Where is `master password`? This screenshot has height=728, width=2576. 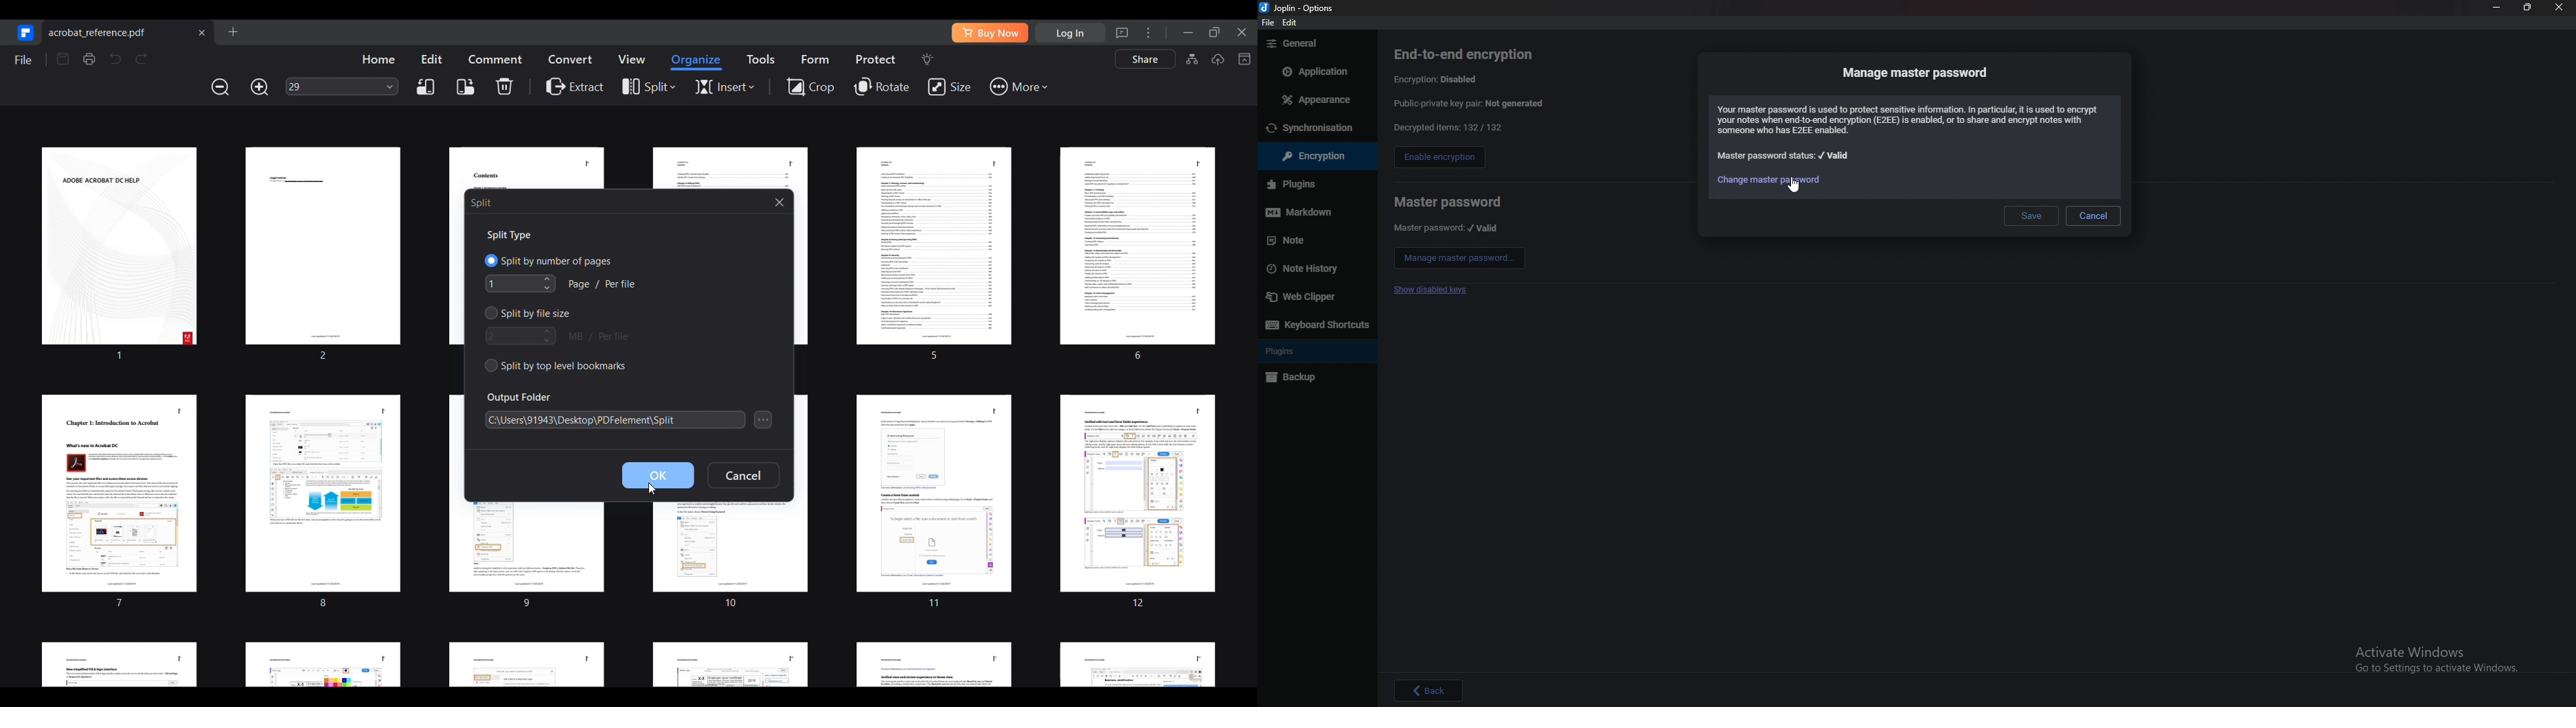
master password is located at coordinates (1447, 228).